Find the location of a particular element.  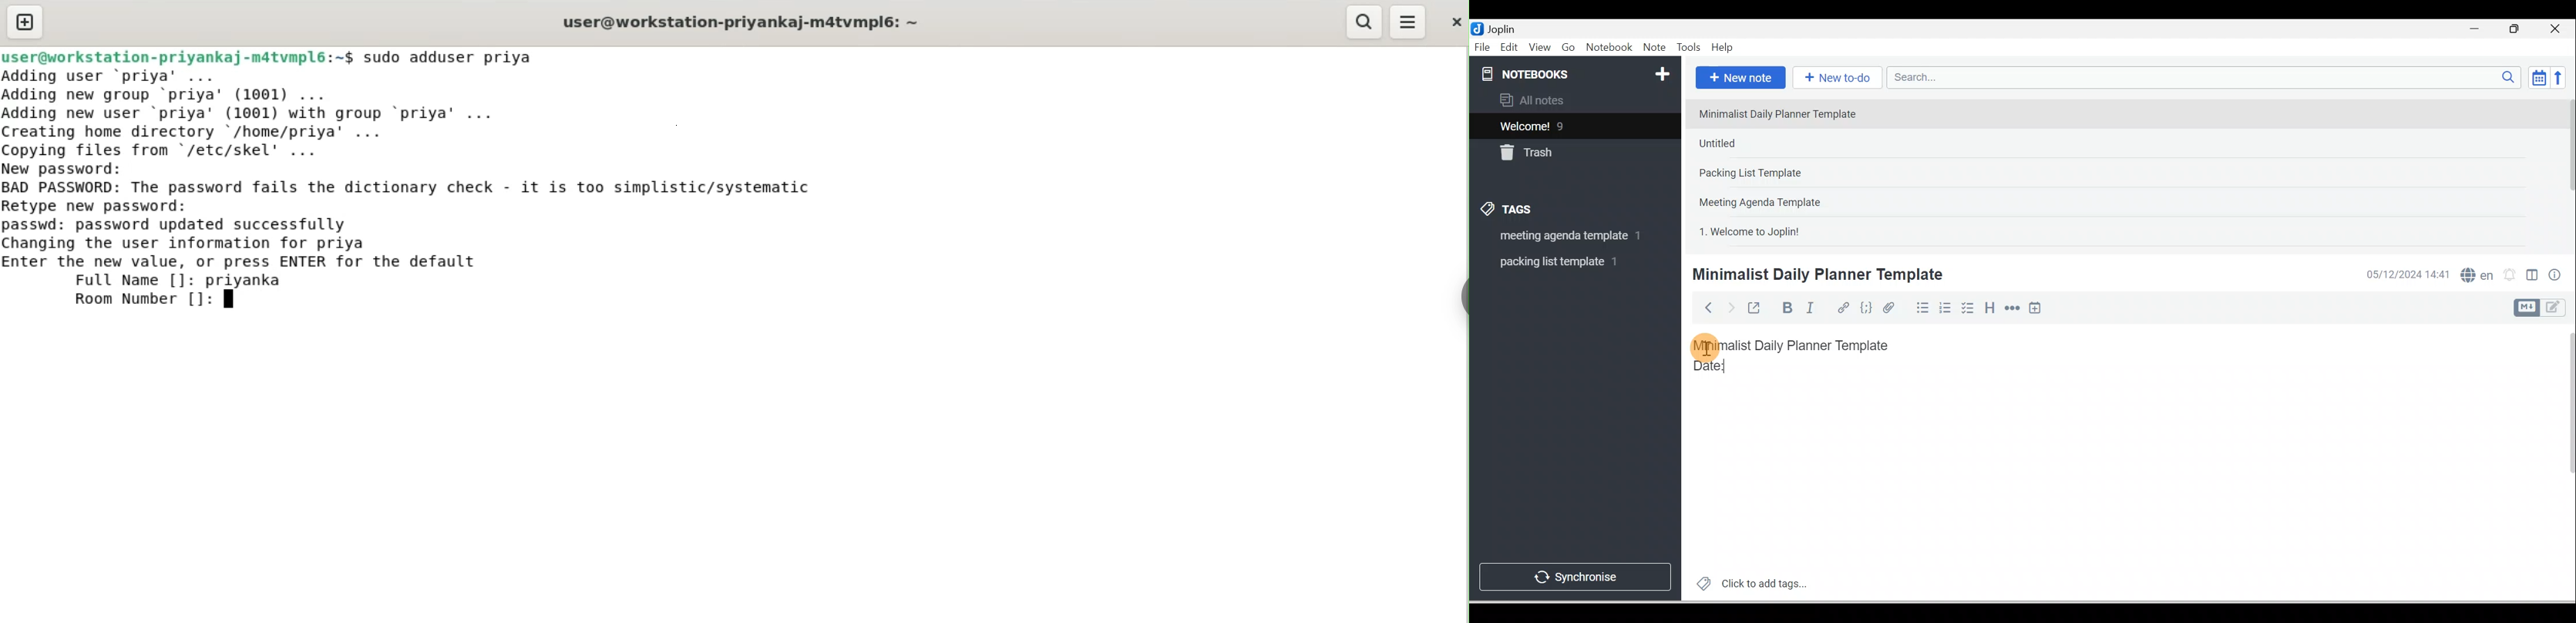

Toggle editor layout is located at coordinates (2544, 308).